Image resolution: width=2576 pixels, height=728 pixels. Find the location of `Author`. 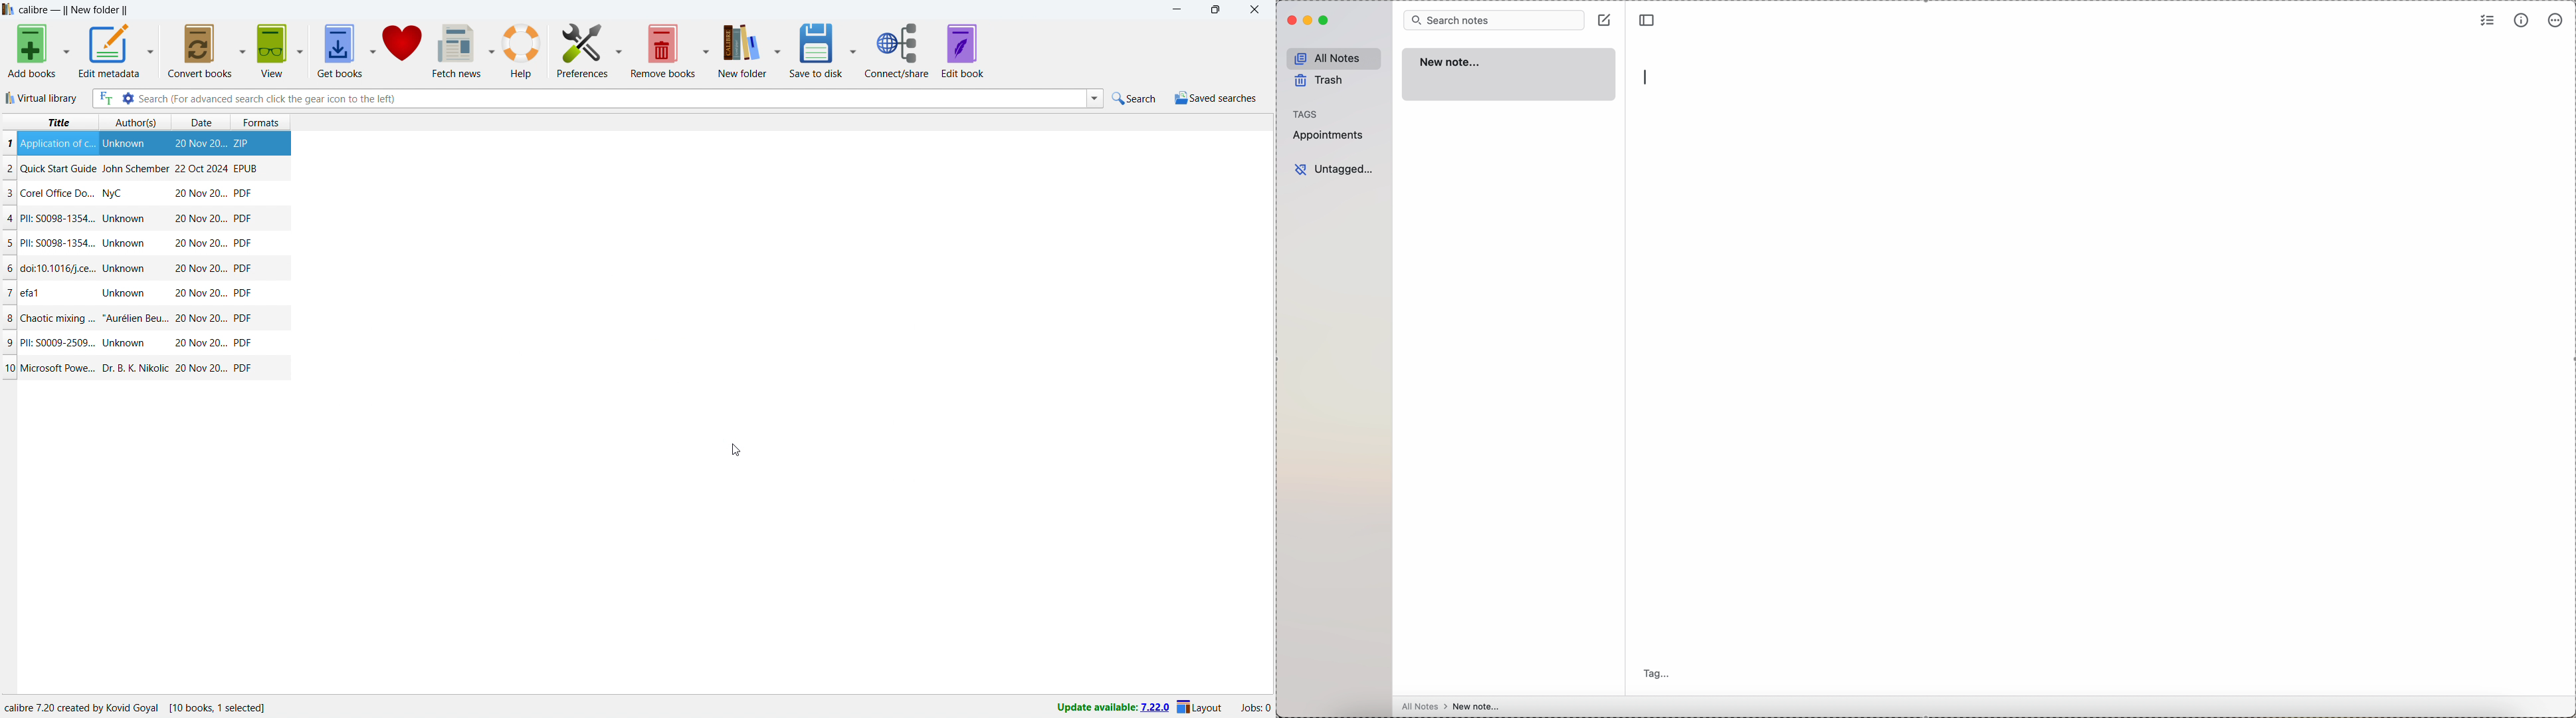

Author is located at coordinates (126, 268).